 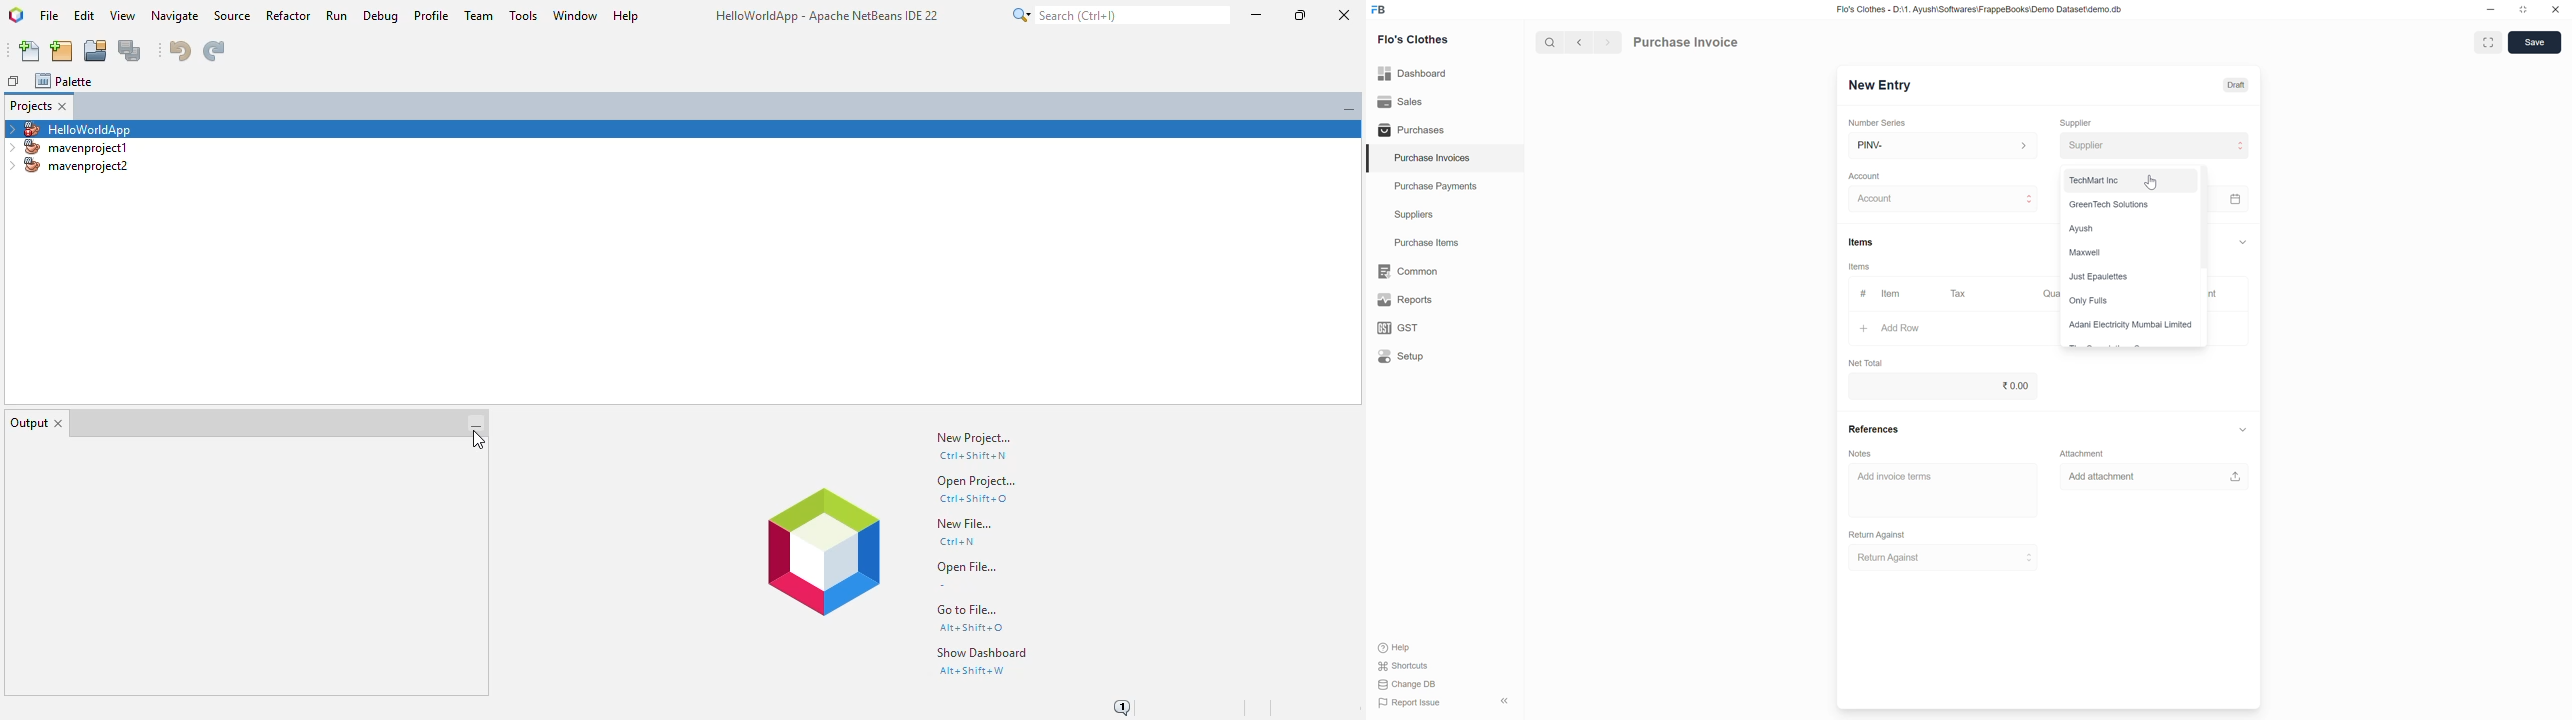 What do you see at coordinates (2154, 476) in the screenshot?
I see `Add attachment` at bounding box center [2154, 476].